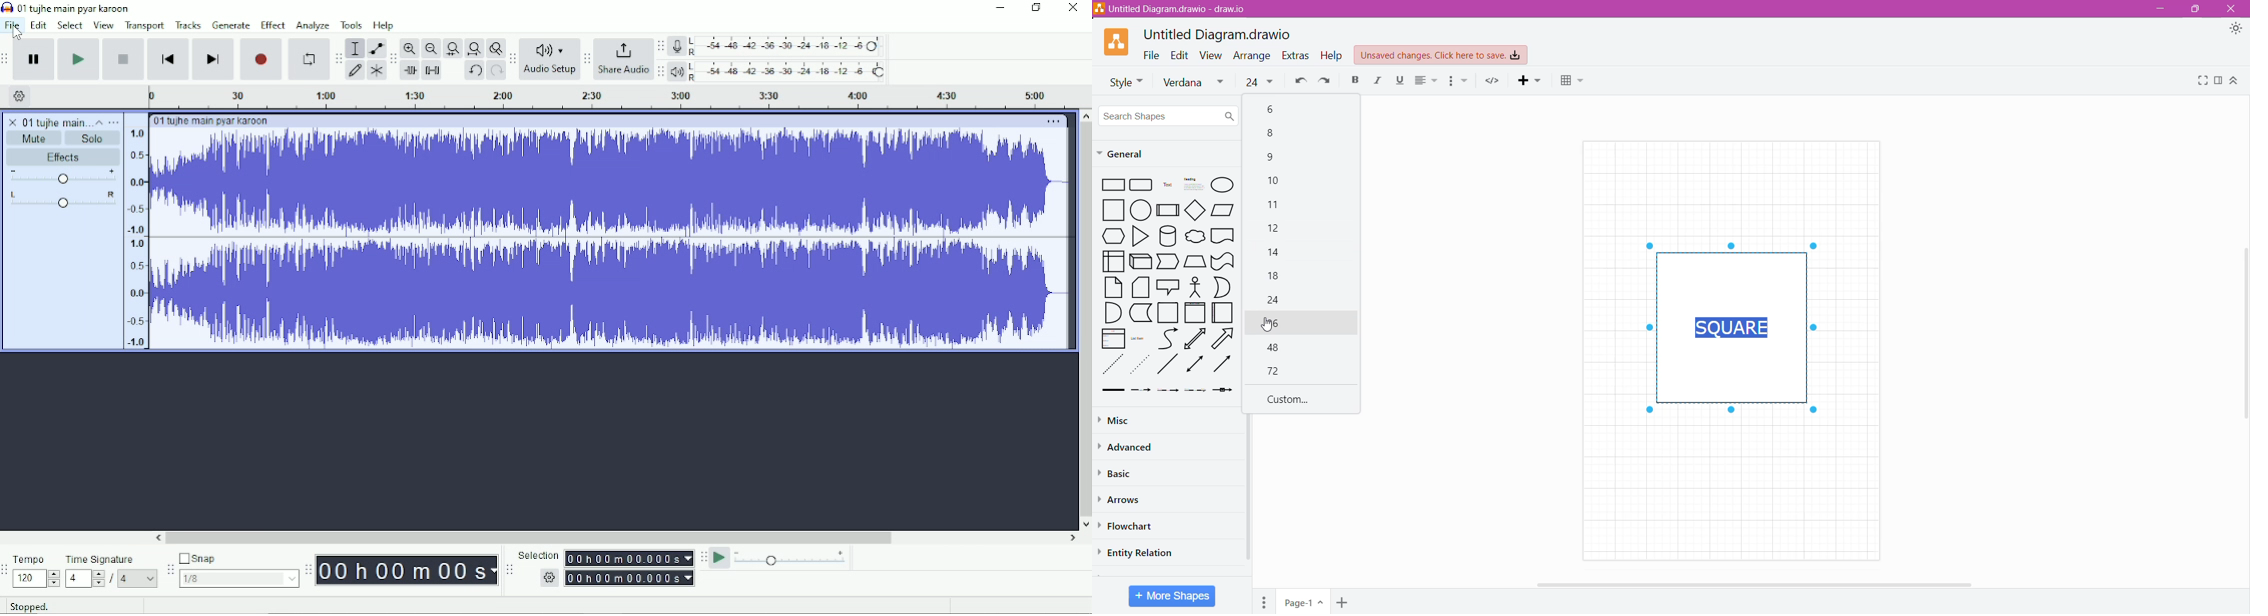  I want to click on Manual Input, so click(1196, 261).